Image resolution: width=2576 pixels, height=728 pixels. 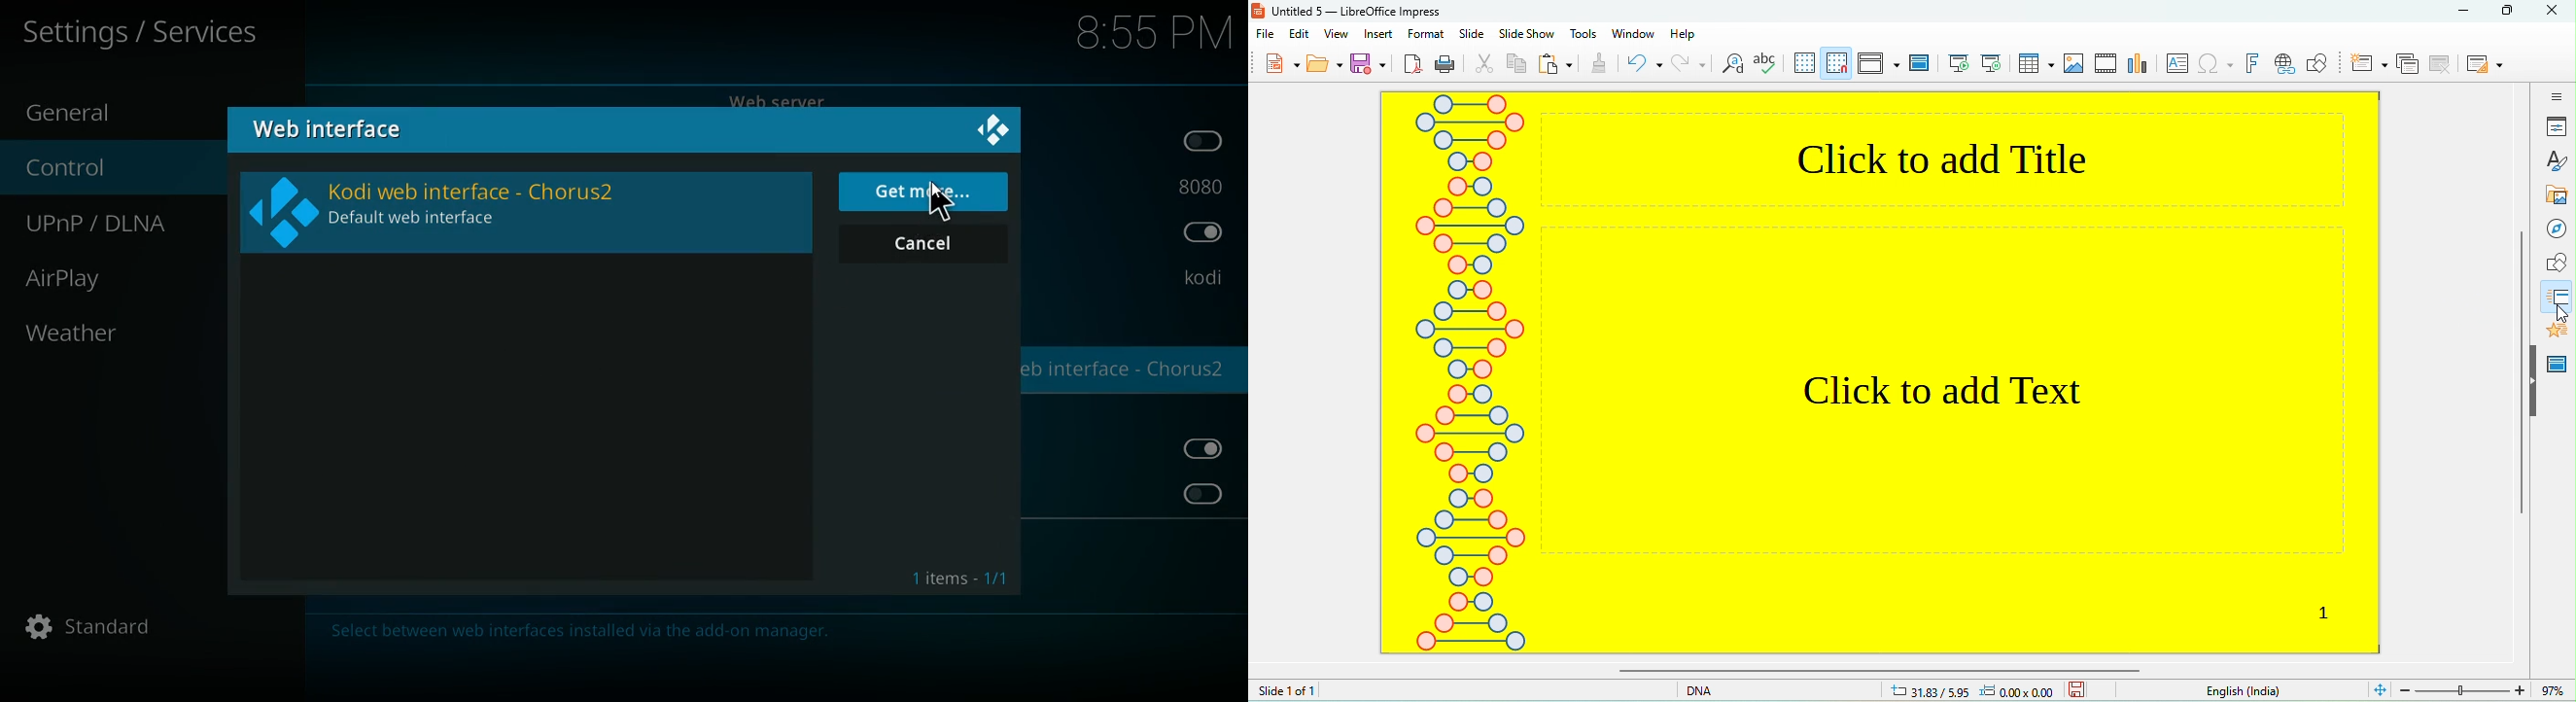 I want to click on kodi web interface, so click(x=523, y=211).